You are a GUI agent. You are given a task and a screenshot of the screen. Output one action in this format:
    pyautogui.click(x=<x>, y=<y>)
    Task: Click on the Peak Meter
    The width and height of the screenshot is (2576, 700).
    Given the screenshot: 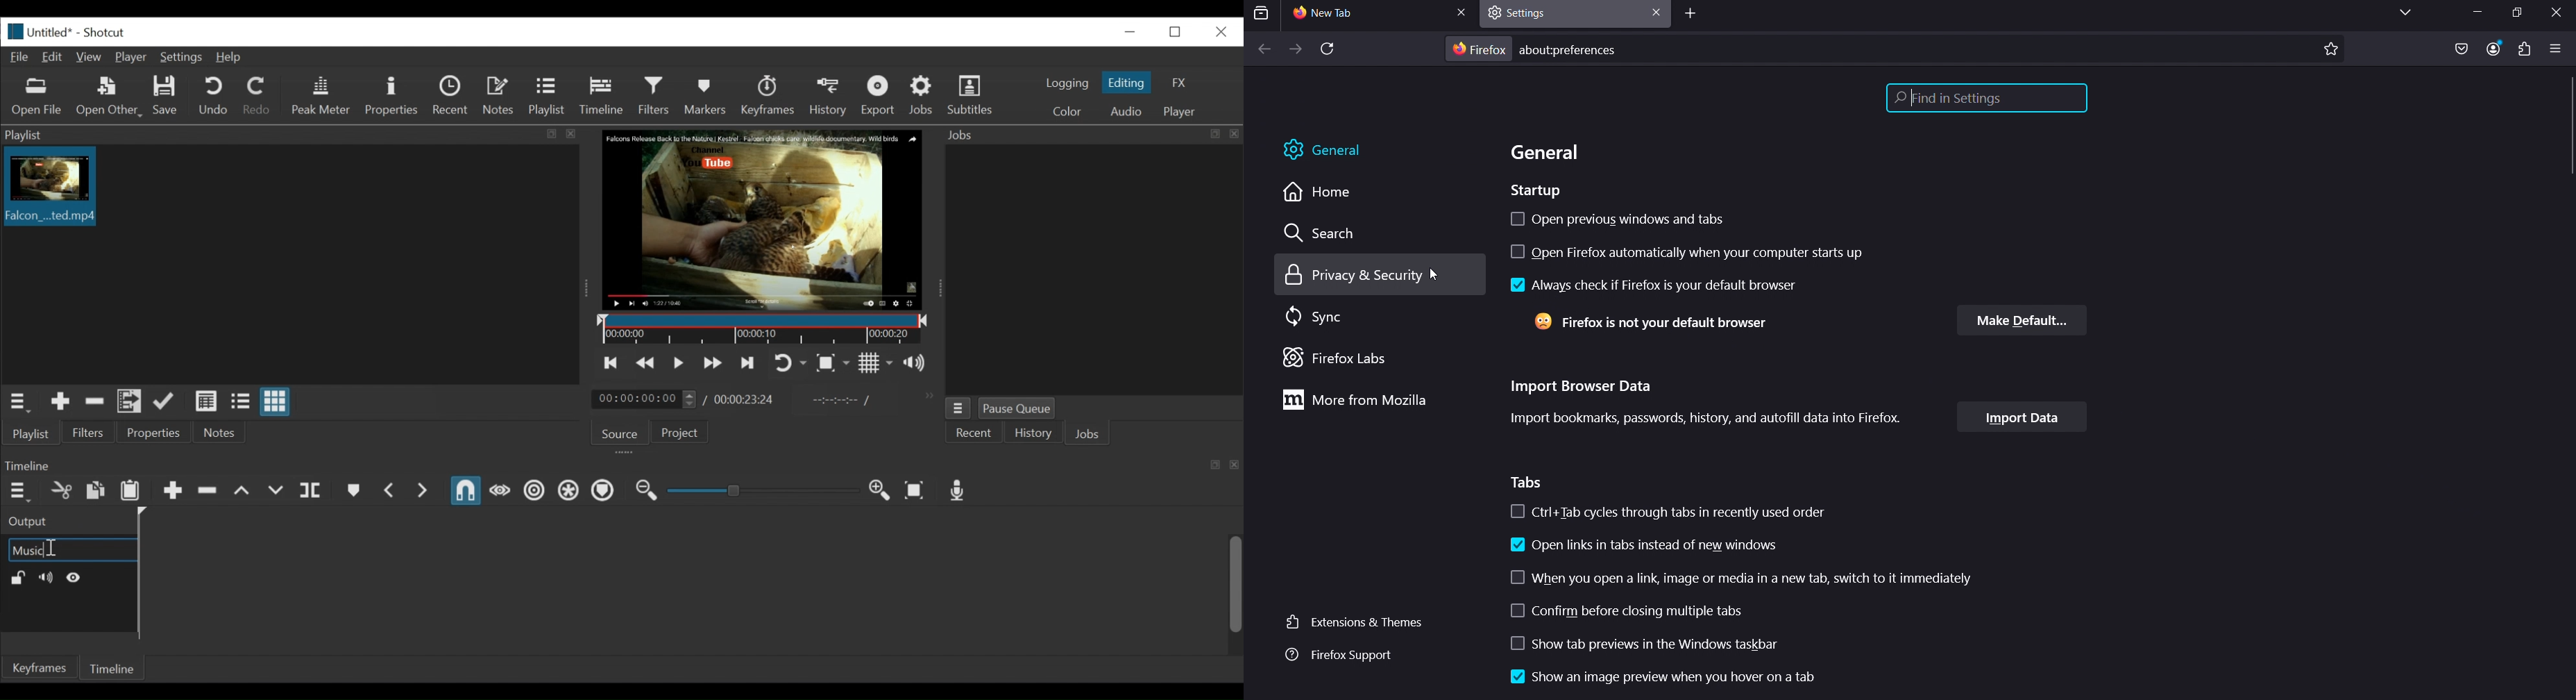 What is the action you would take?
    pyautogui.click(x=320, y=96)
    